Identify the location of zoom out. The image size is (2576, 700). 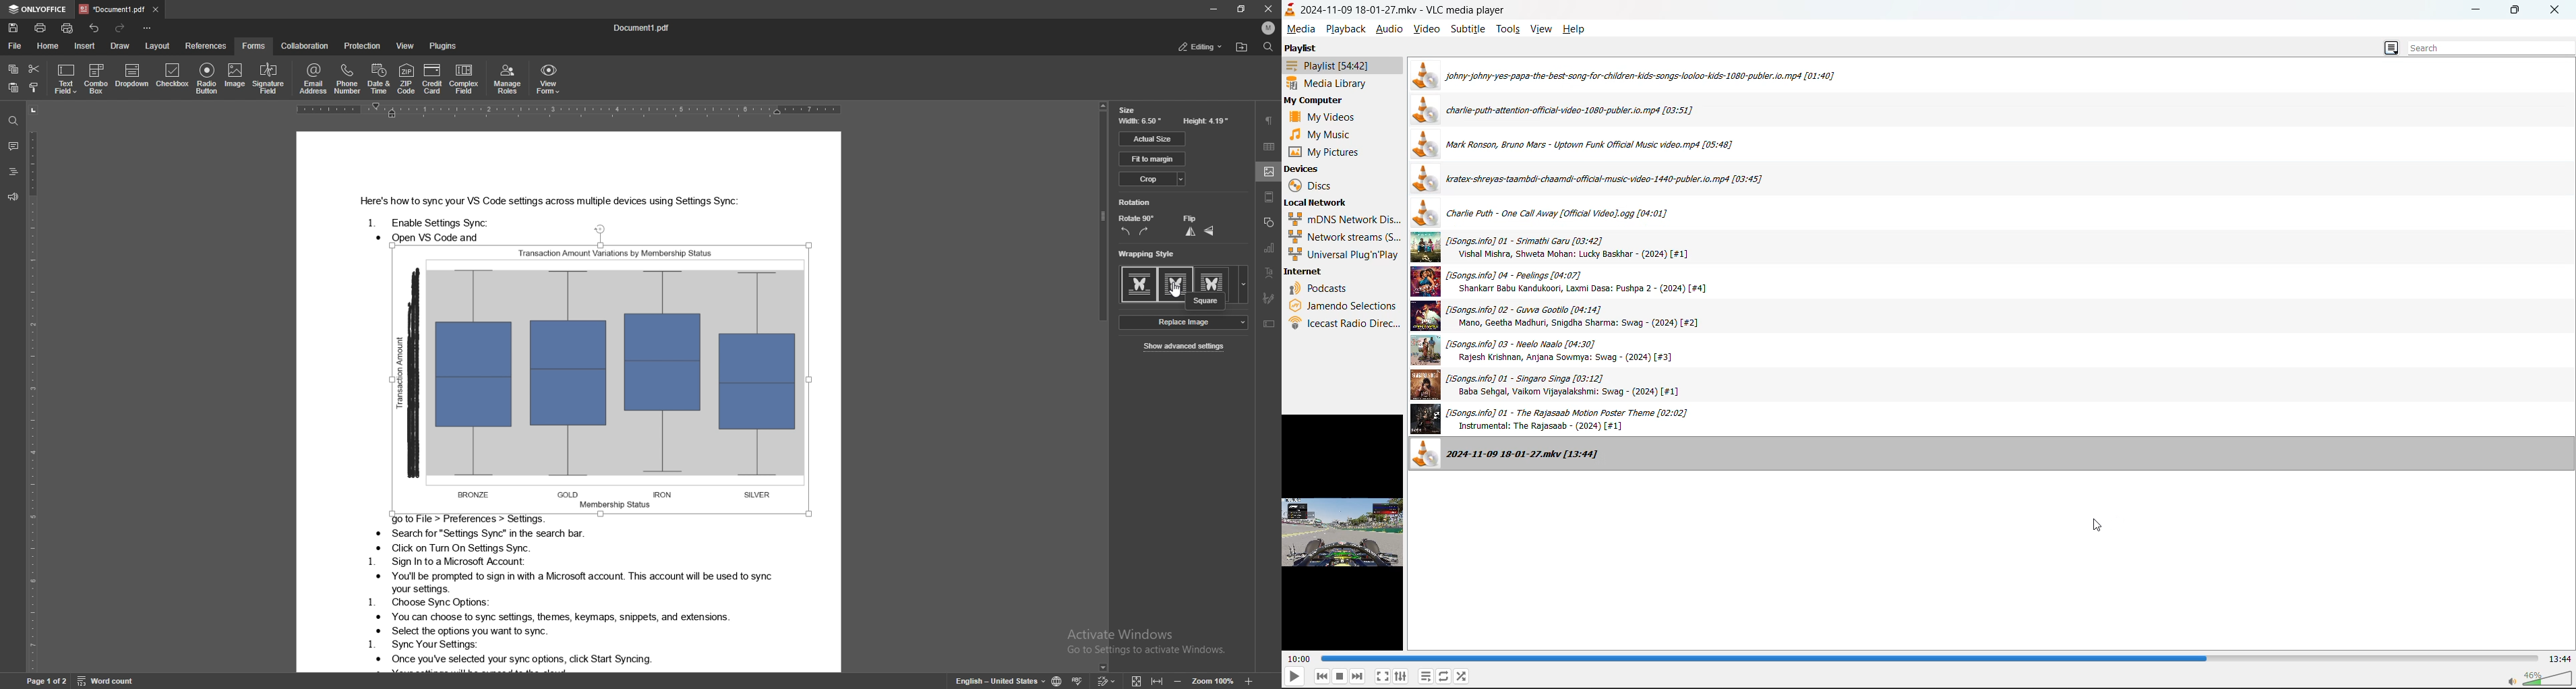
(1178, 681).